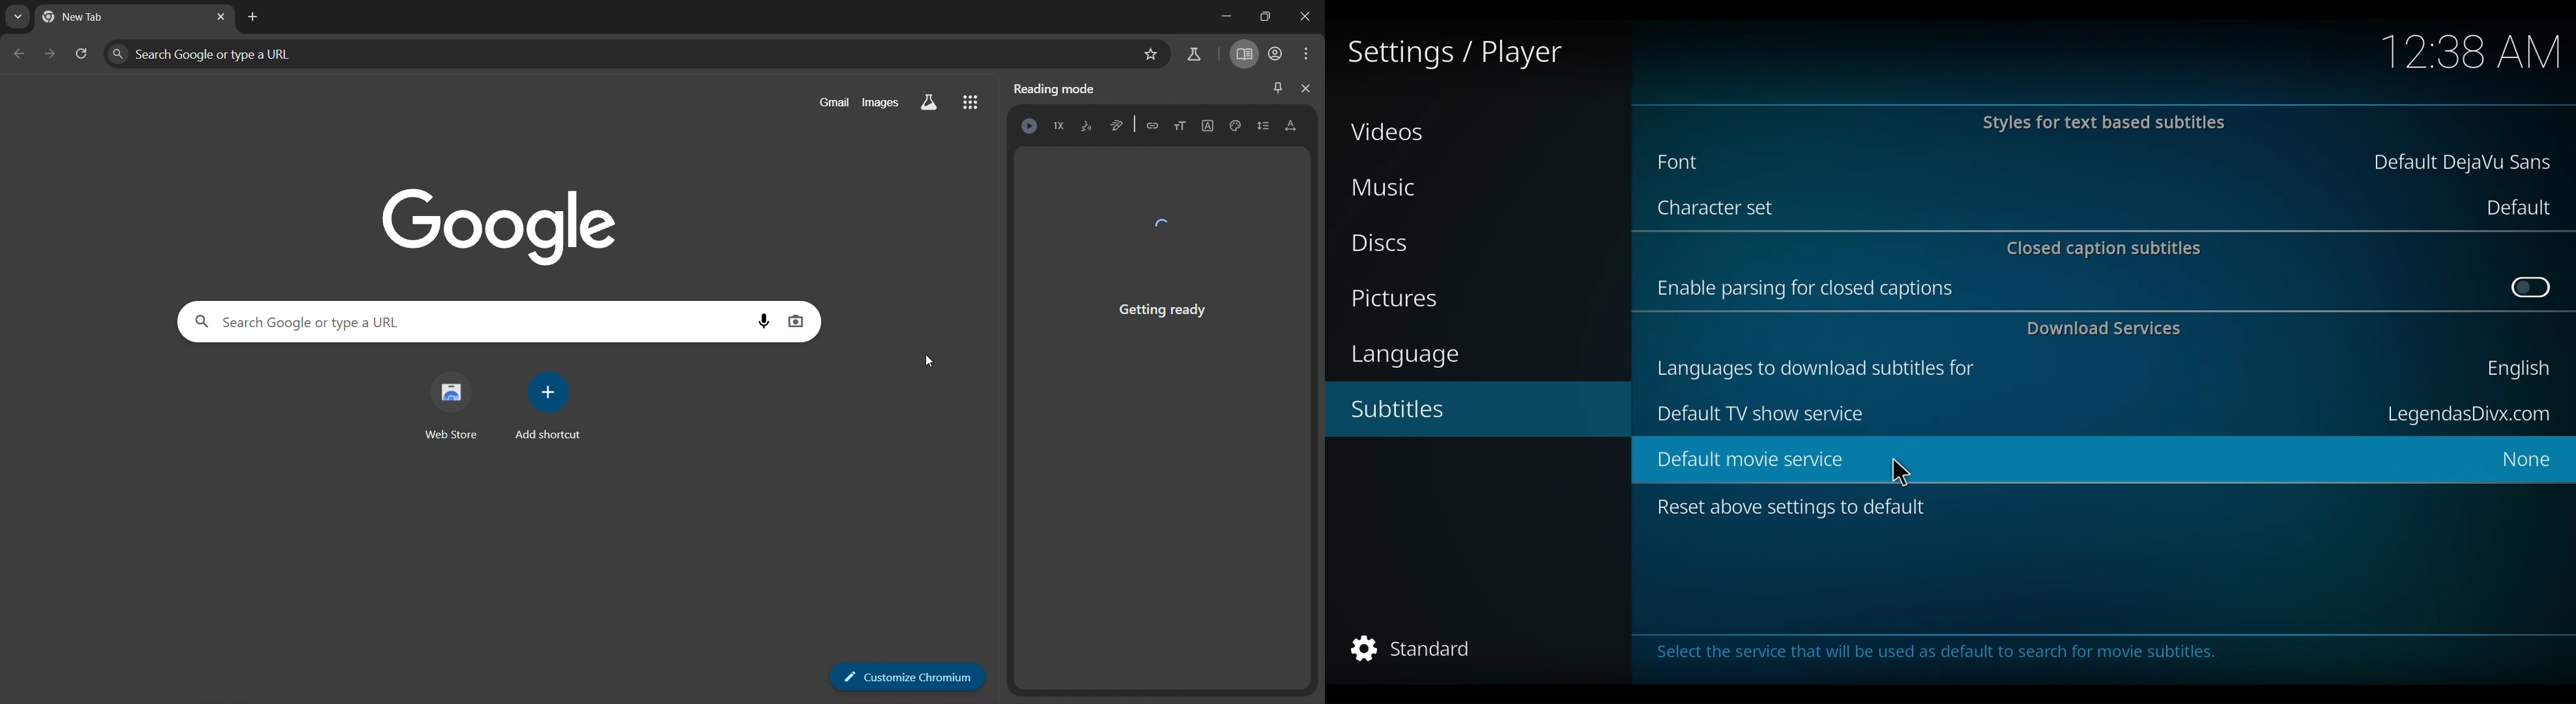 This screenshot has width=2576, height=728. I want to click on Reading mode, so click(1059, 88).